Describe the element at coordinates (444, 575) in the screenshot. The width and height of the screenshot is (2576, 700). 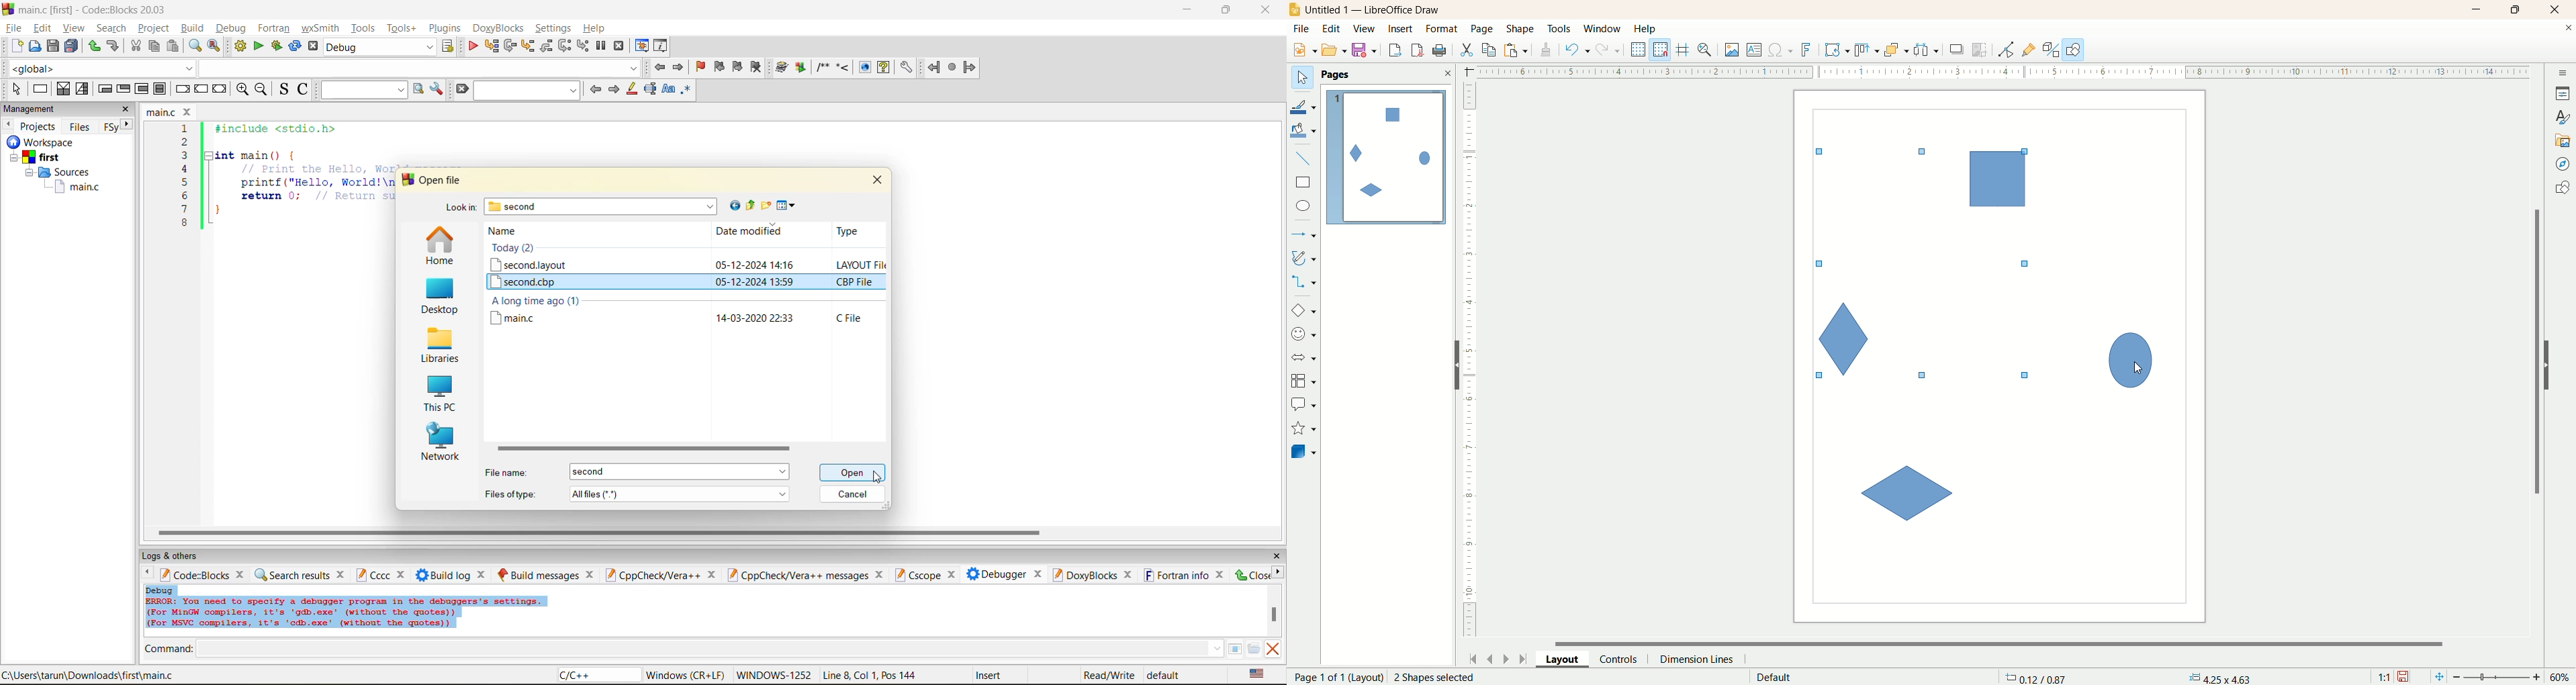
I see `build log` at that location.